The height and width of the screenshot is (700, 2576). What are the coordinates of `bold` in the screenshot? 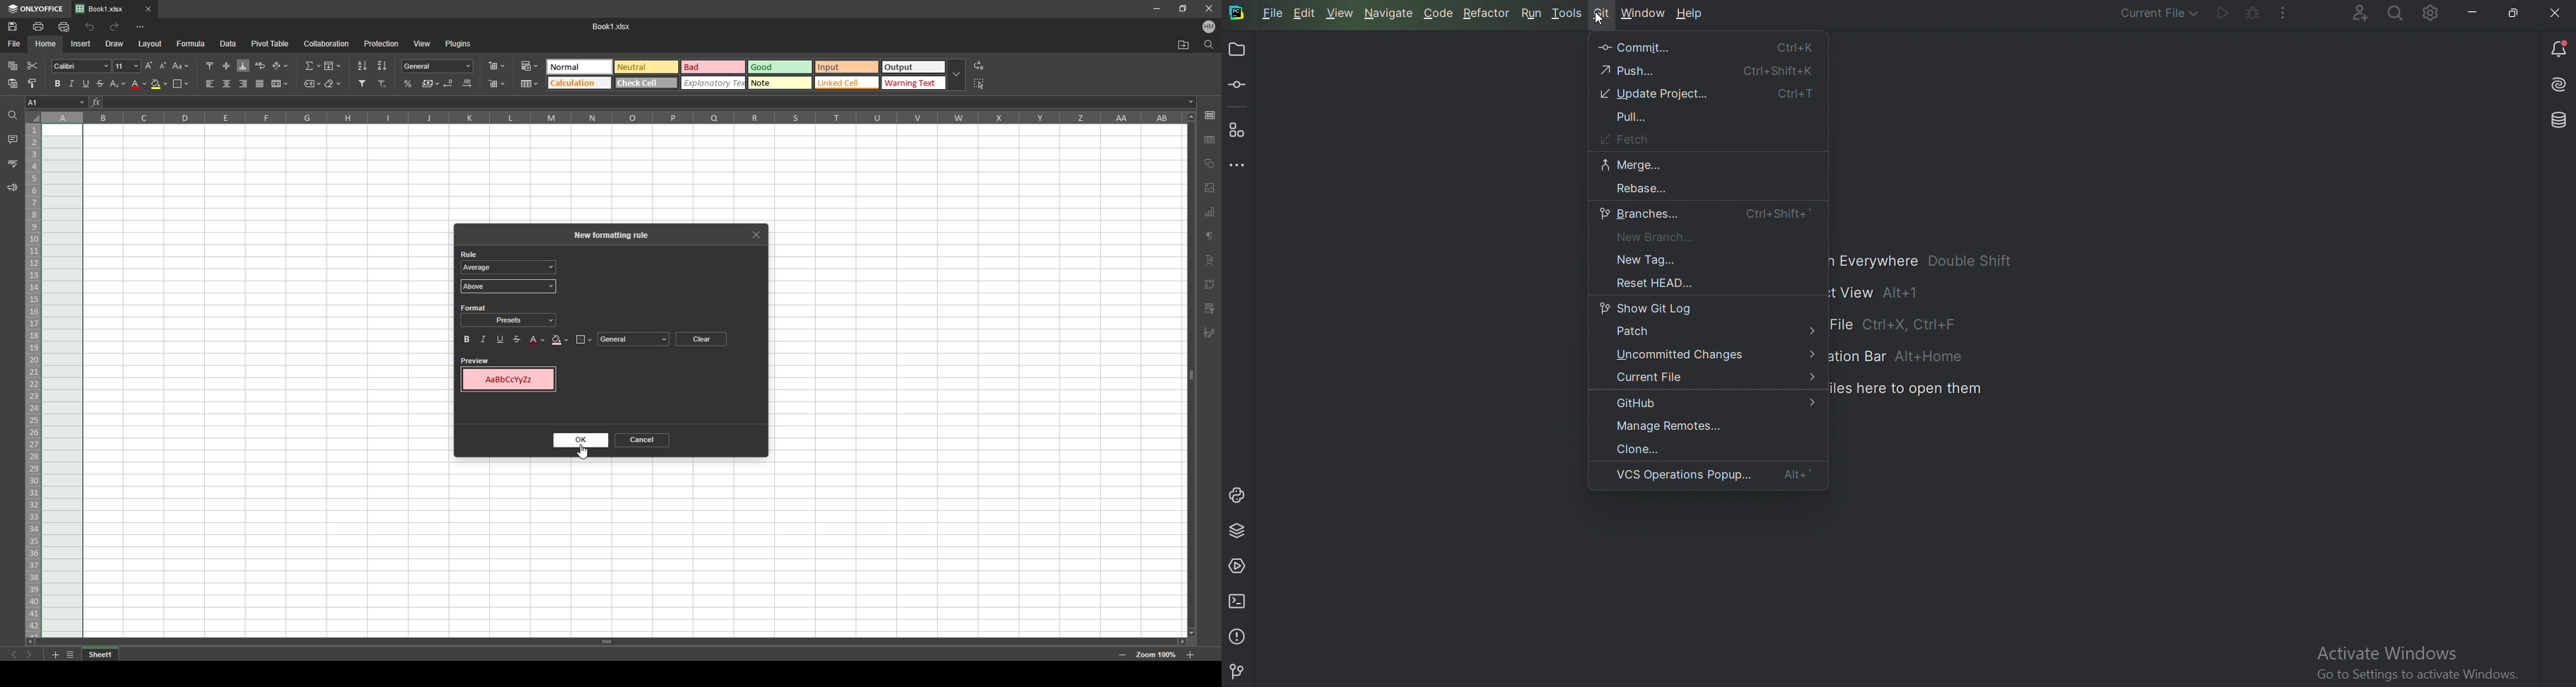 It's located at (57, 83).